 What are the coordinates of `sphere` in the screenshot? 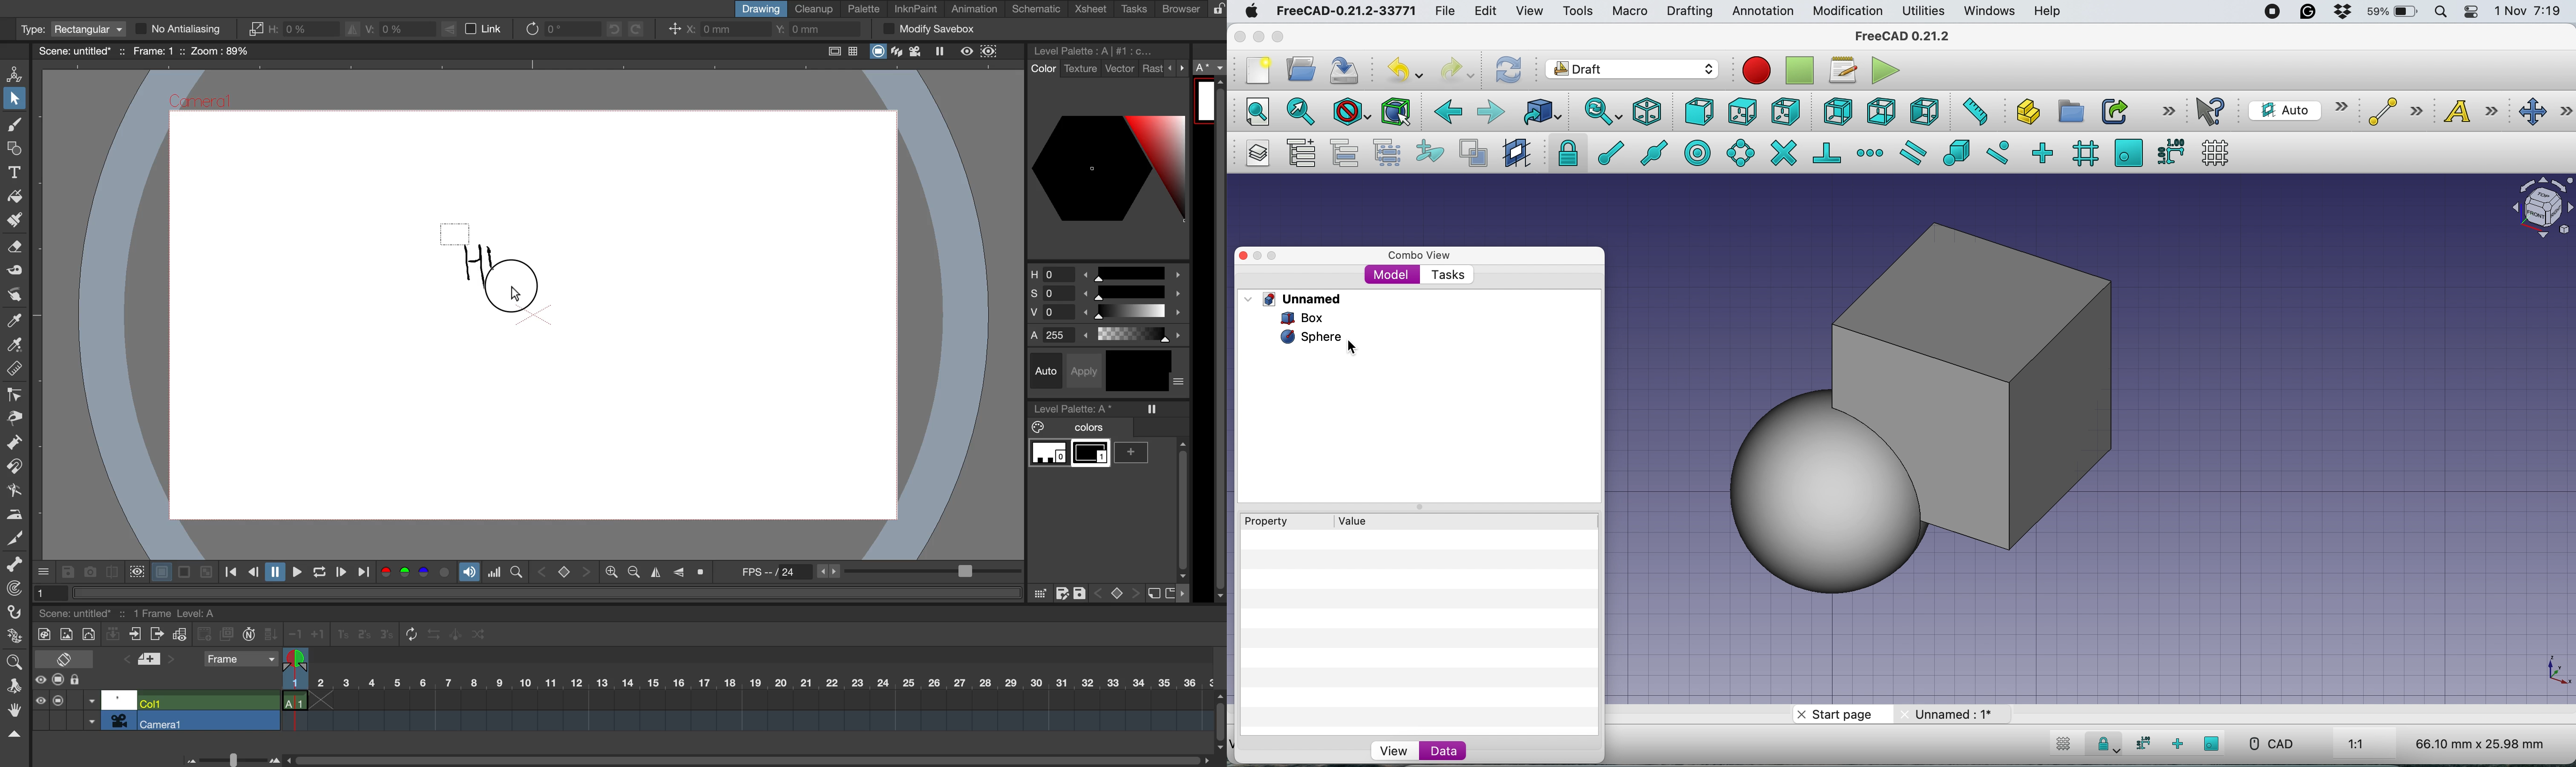 It's located at (1823, 493).